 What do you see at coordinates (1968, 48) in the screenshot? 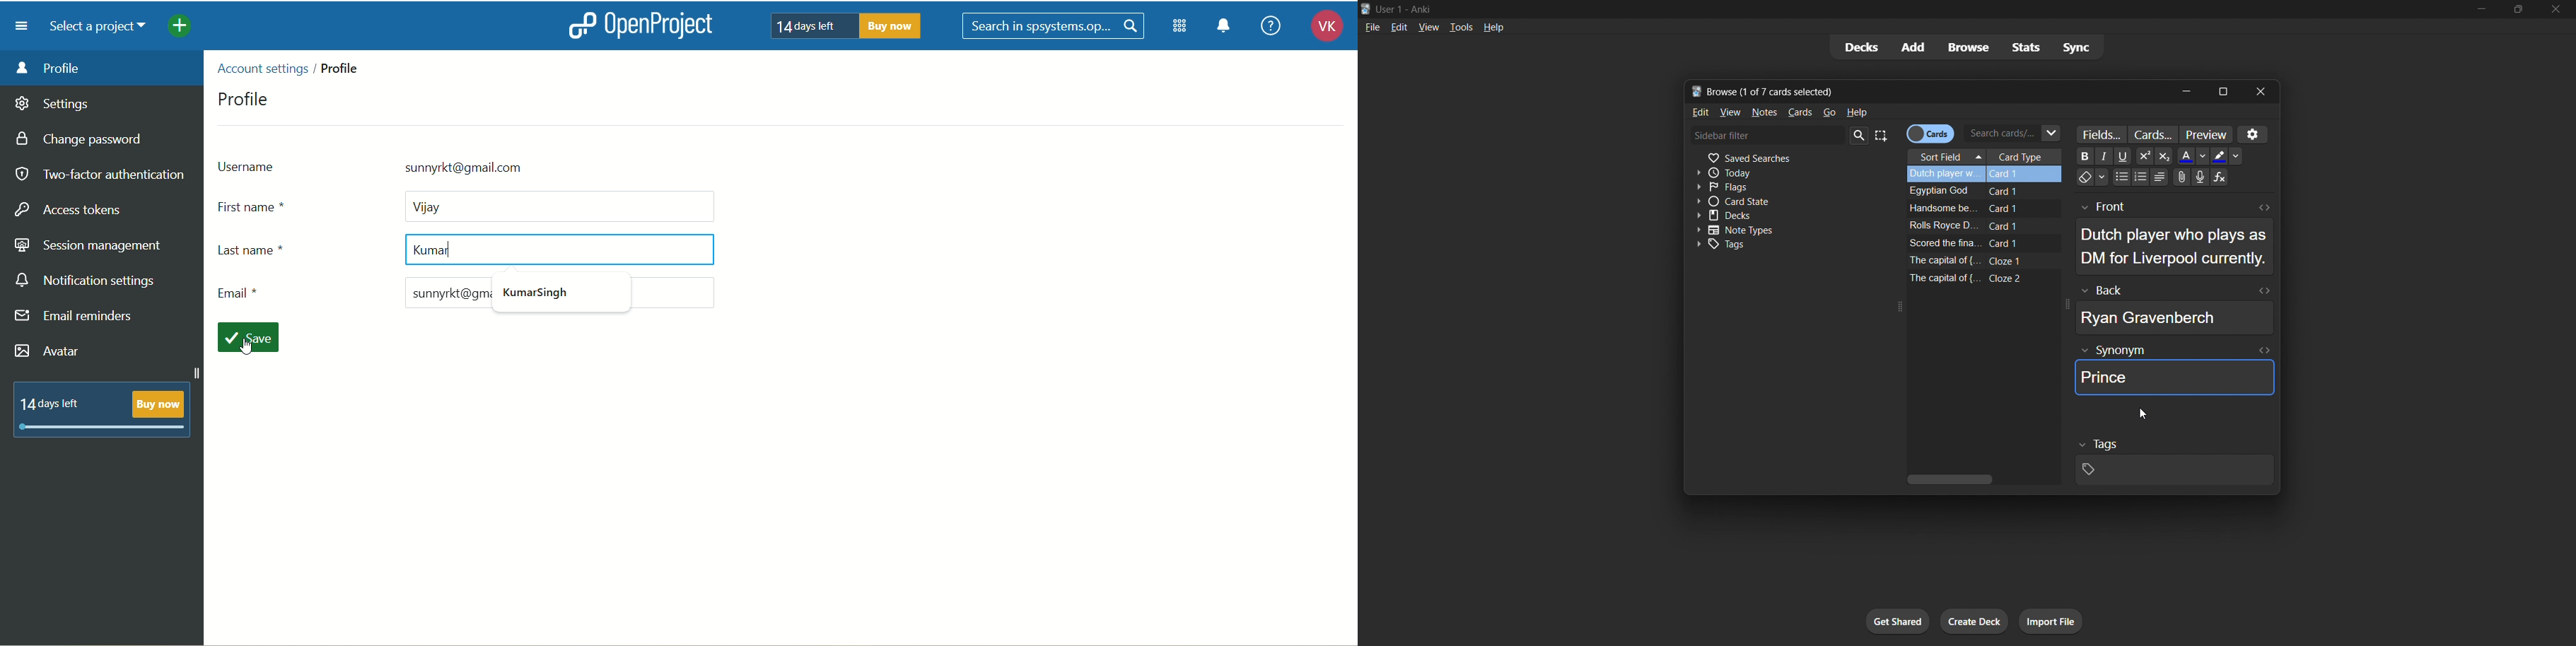
I see `browse` at bounding box center [1968, 48].